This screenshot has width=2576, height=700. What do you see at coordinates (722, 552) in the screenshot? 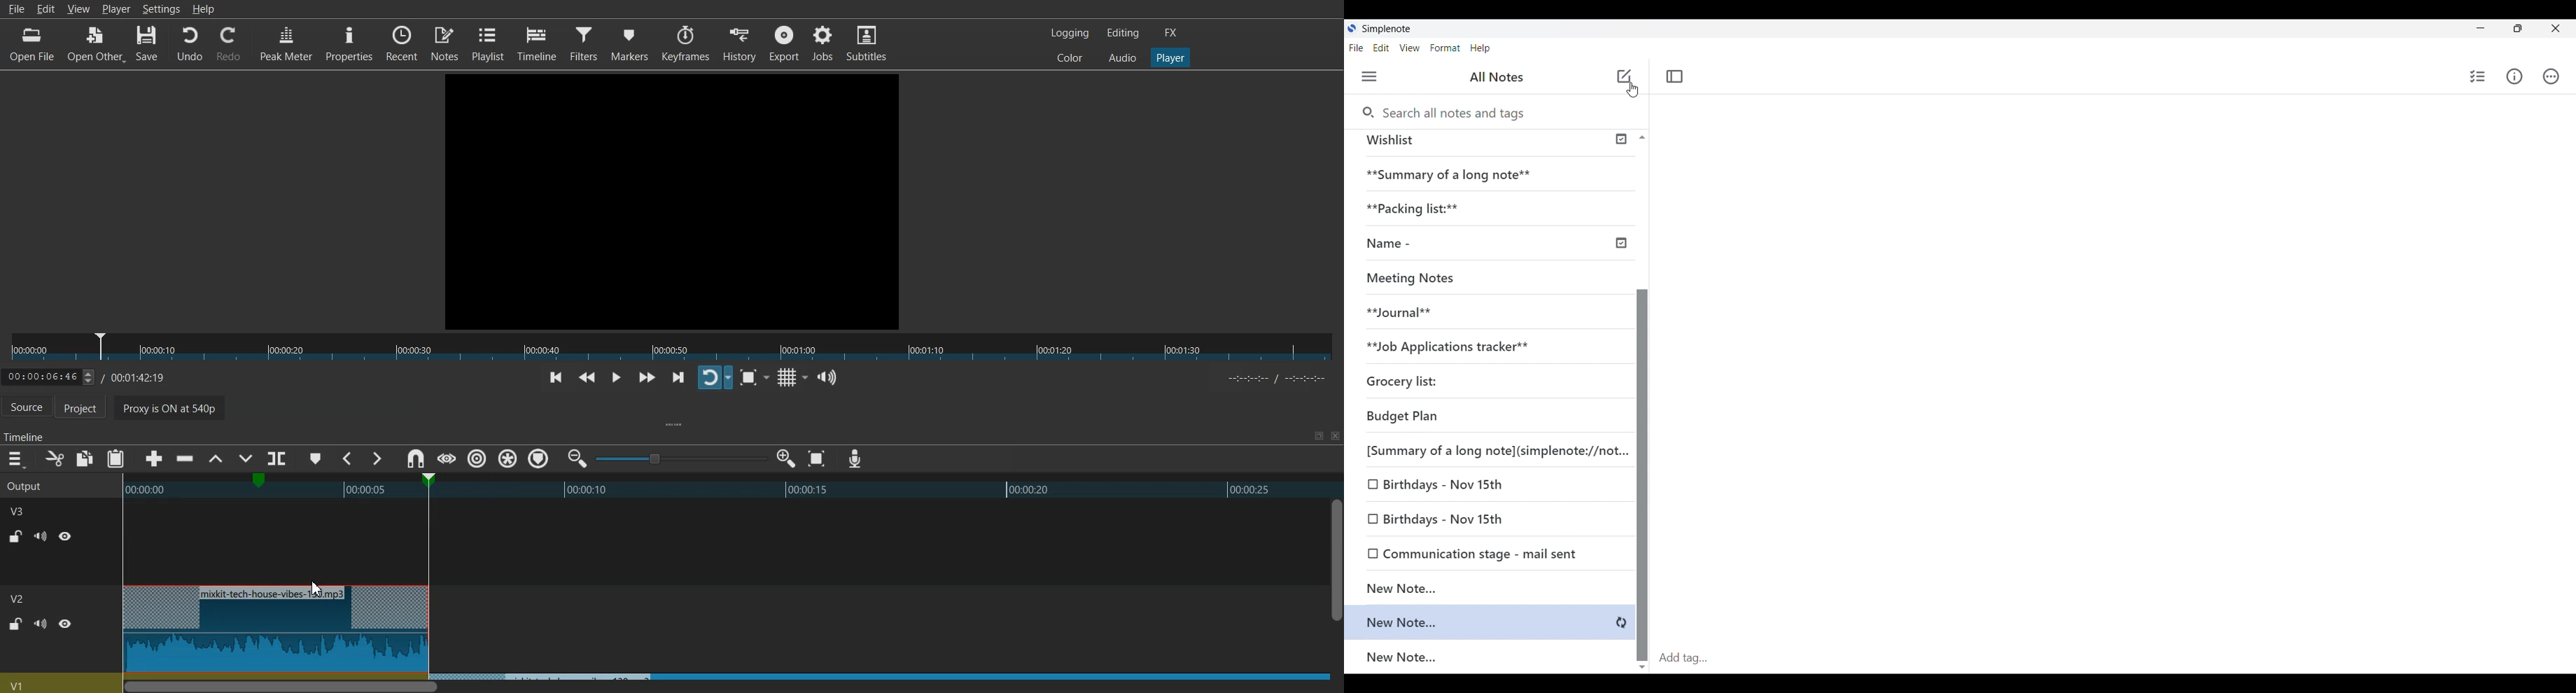
I see `Audio waveform` at bounding box center [722, 552].